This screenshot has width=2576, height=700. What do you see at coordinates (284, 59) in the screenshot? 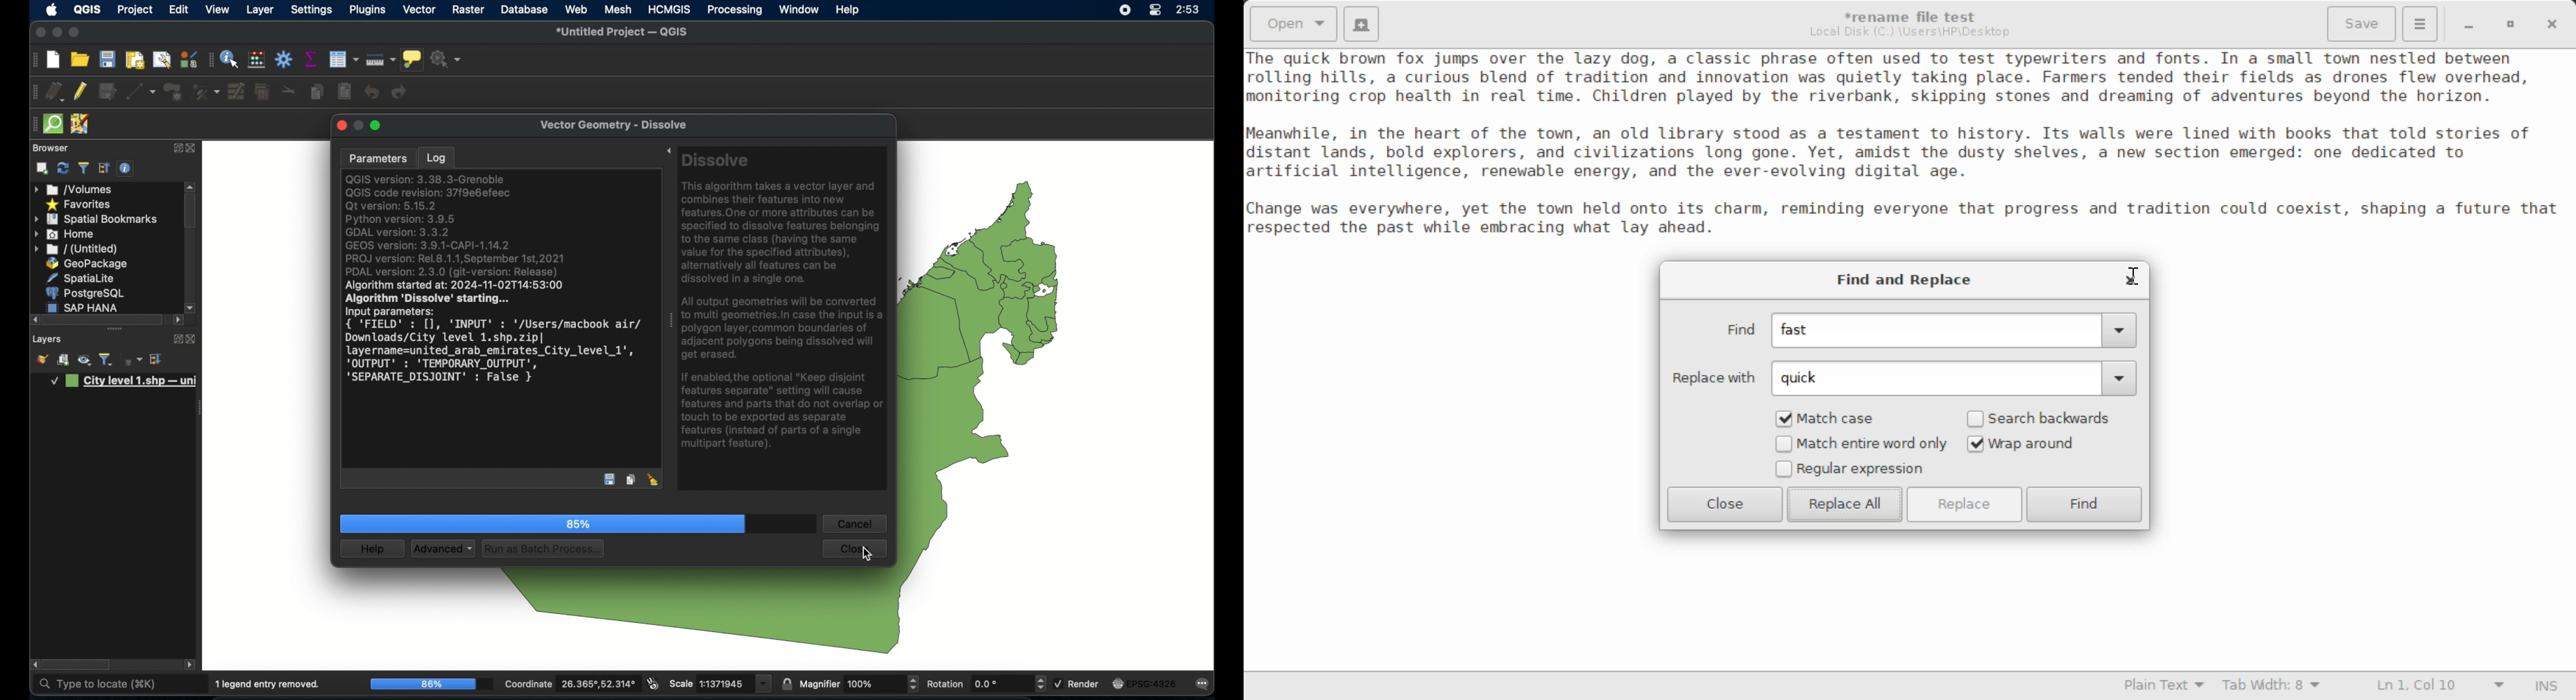
I see `toolbox` at bounding box center [284, 59].